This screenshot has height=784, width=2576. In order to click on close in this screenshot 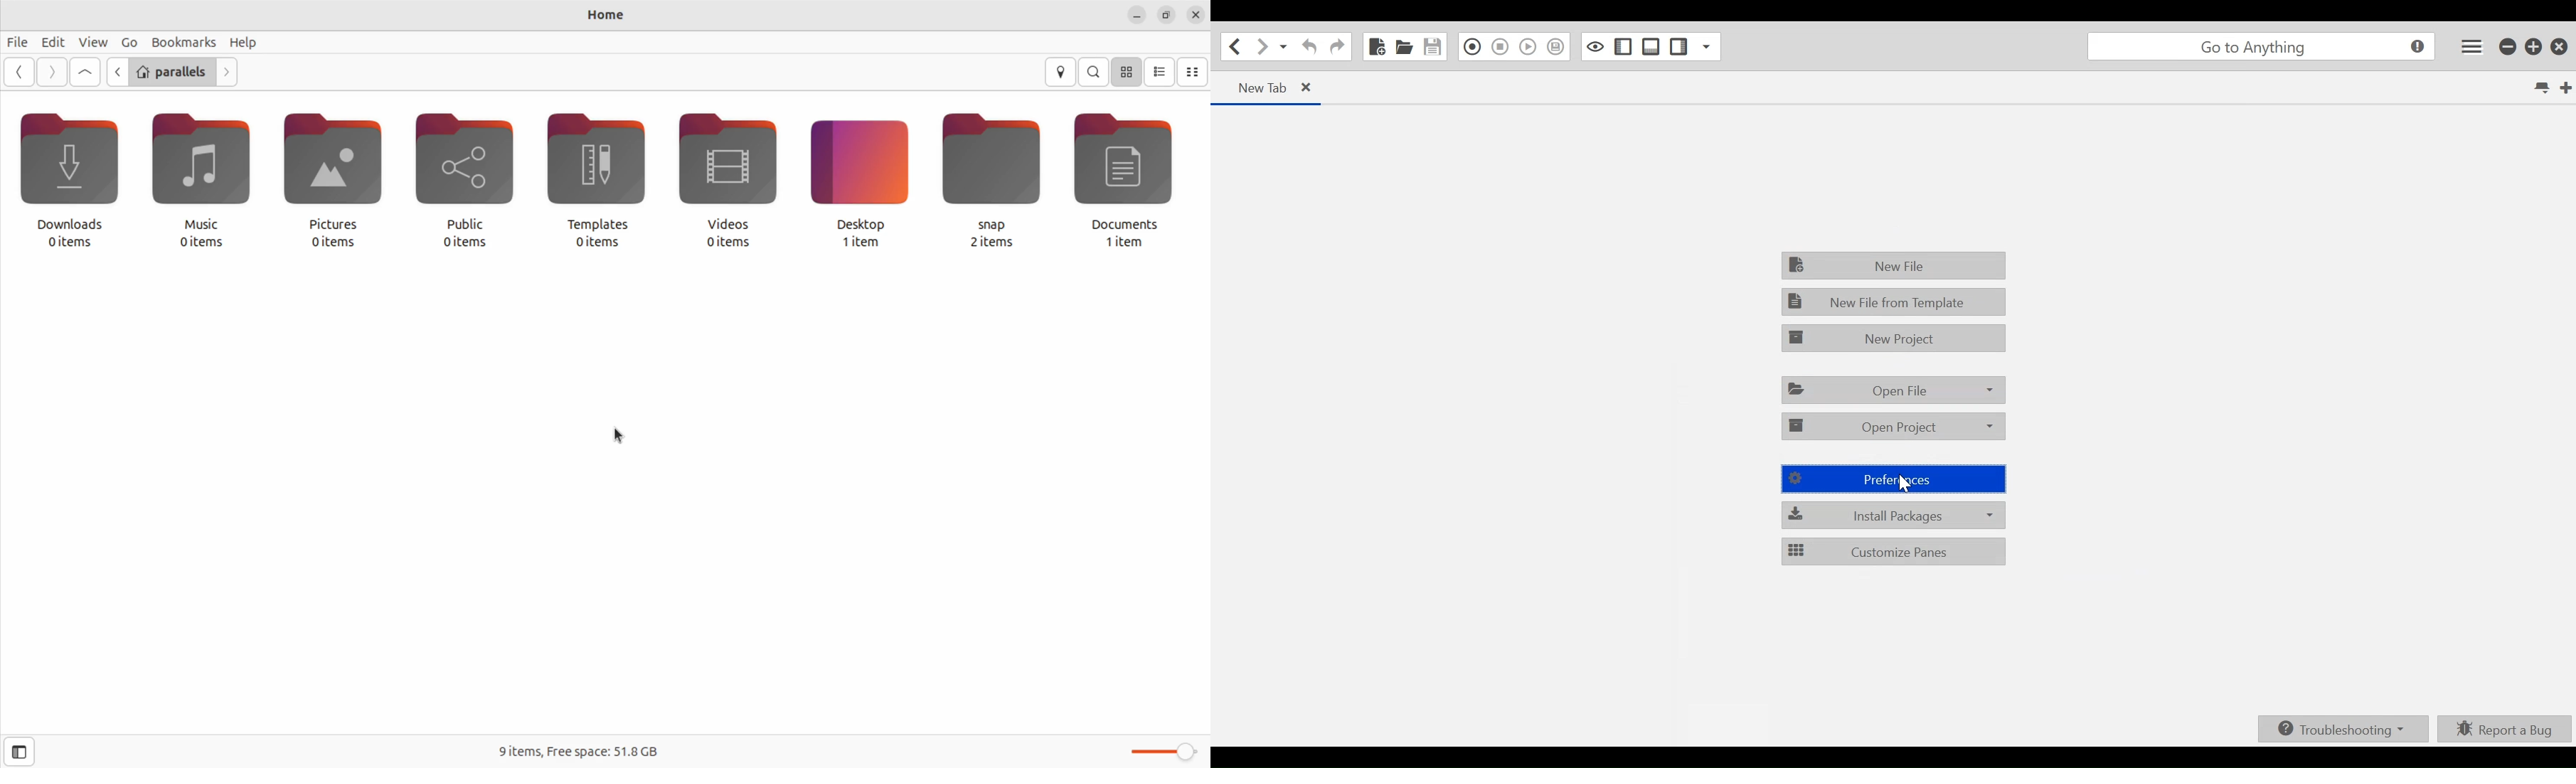, I will do `click(1196, 14)`.